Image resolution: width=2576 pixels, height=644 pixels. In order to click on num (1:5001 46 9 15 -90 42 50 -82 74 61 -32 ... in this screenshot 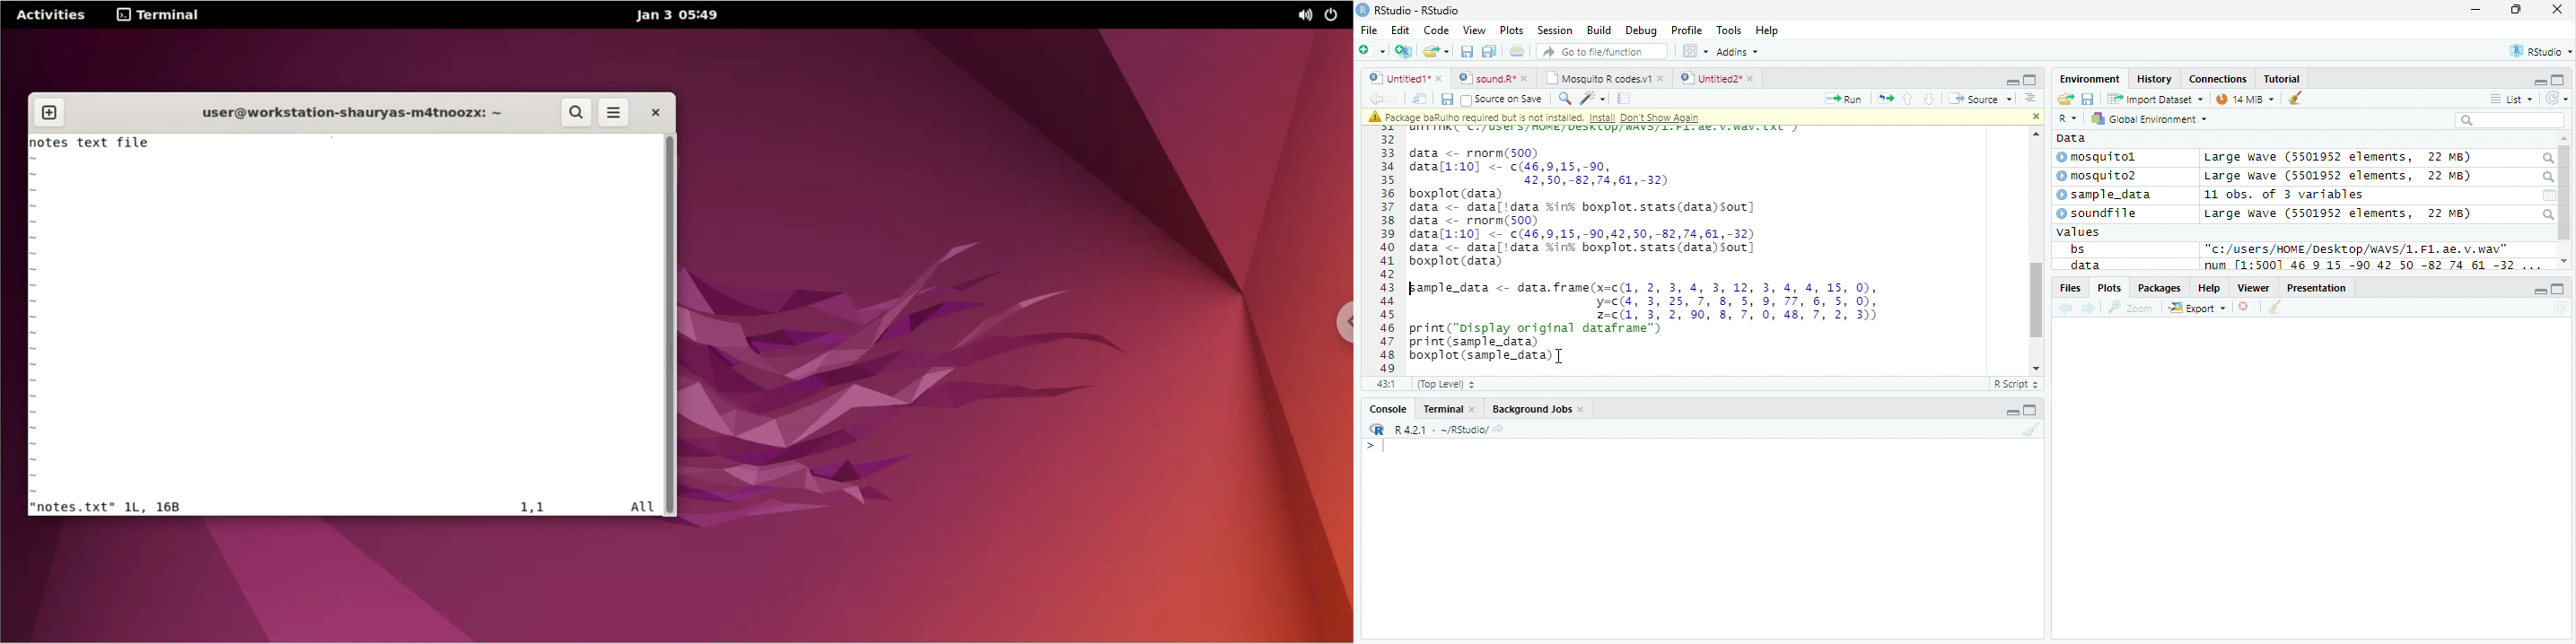, I will do `click(2375, 265)`.